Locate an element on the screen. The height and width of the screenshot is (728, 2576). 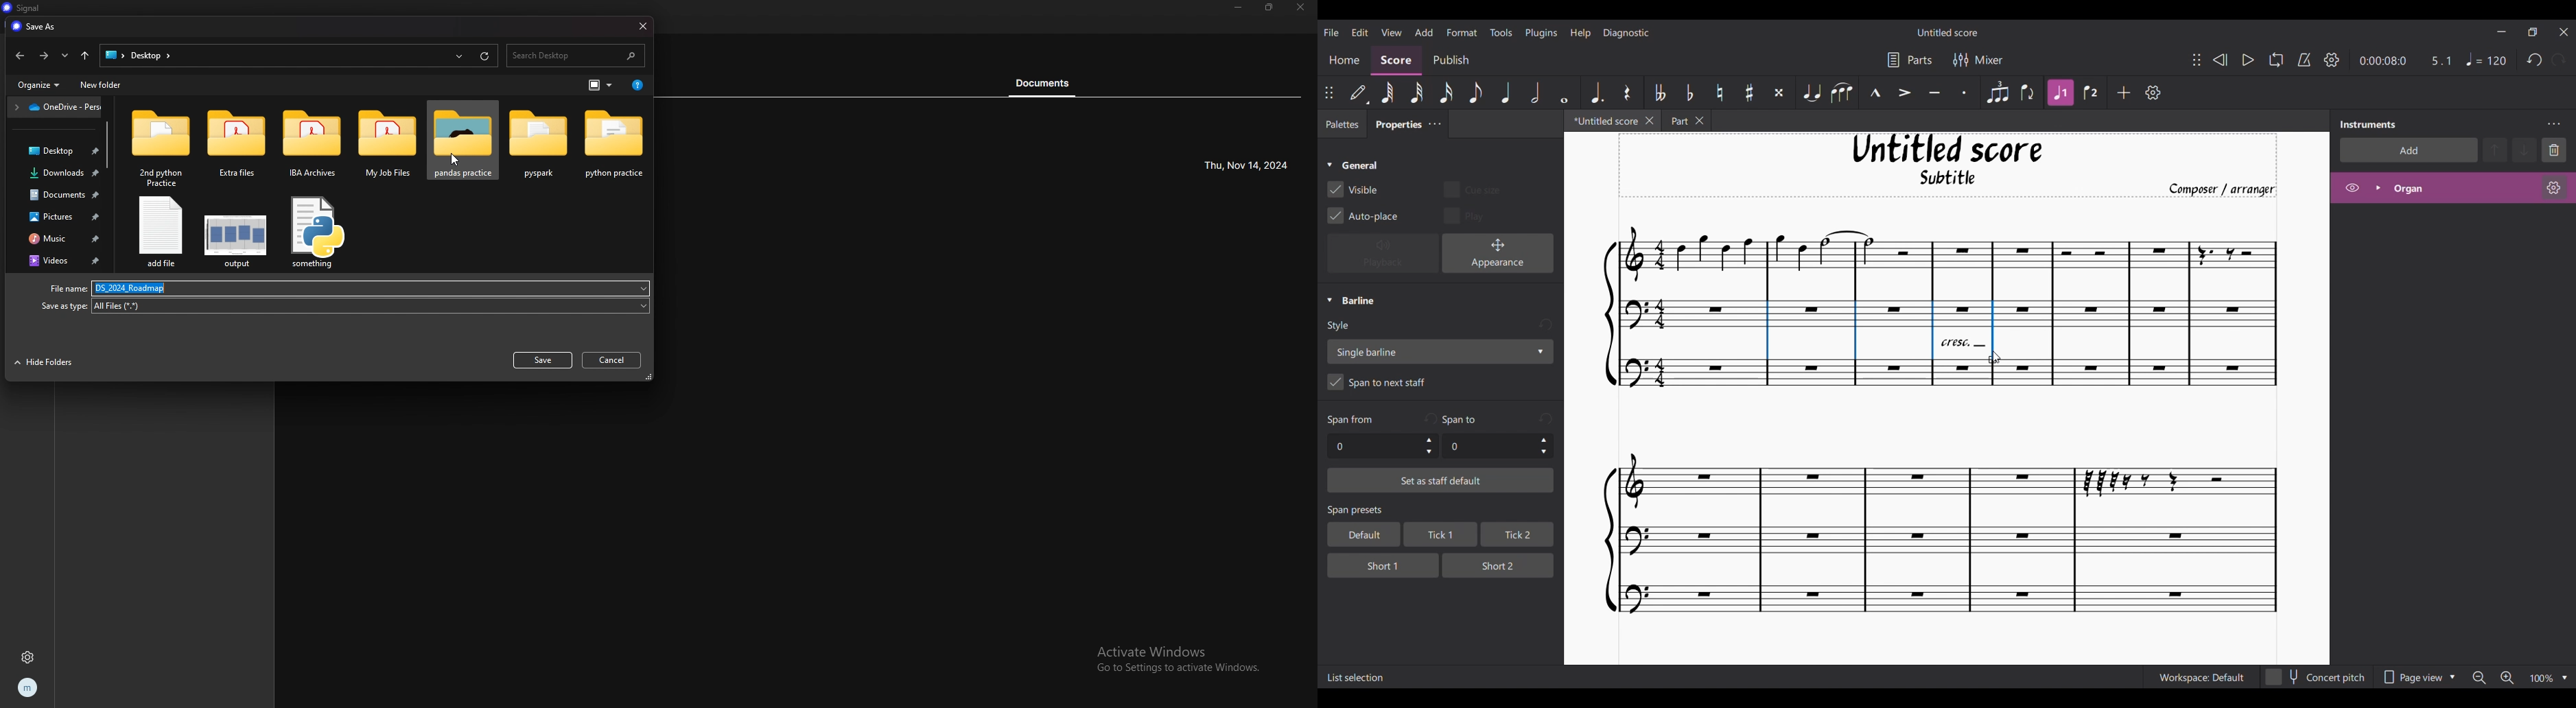
Home section is located at coordinates (1345, 60).